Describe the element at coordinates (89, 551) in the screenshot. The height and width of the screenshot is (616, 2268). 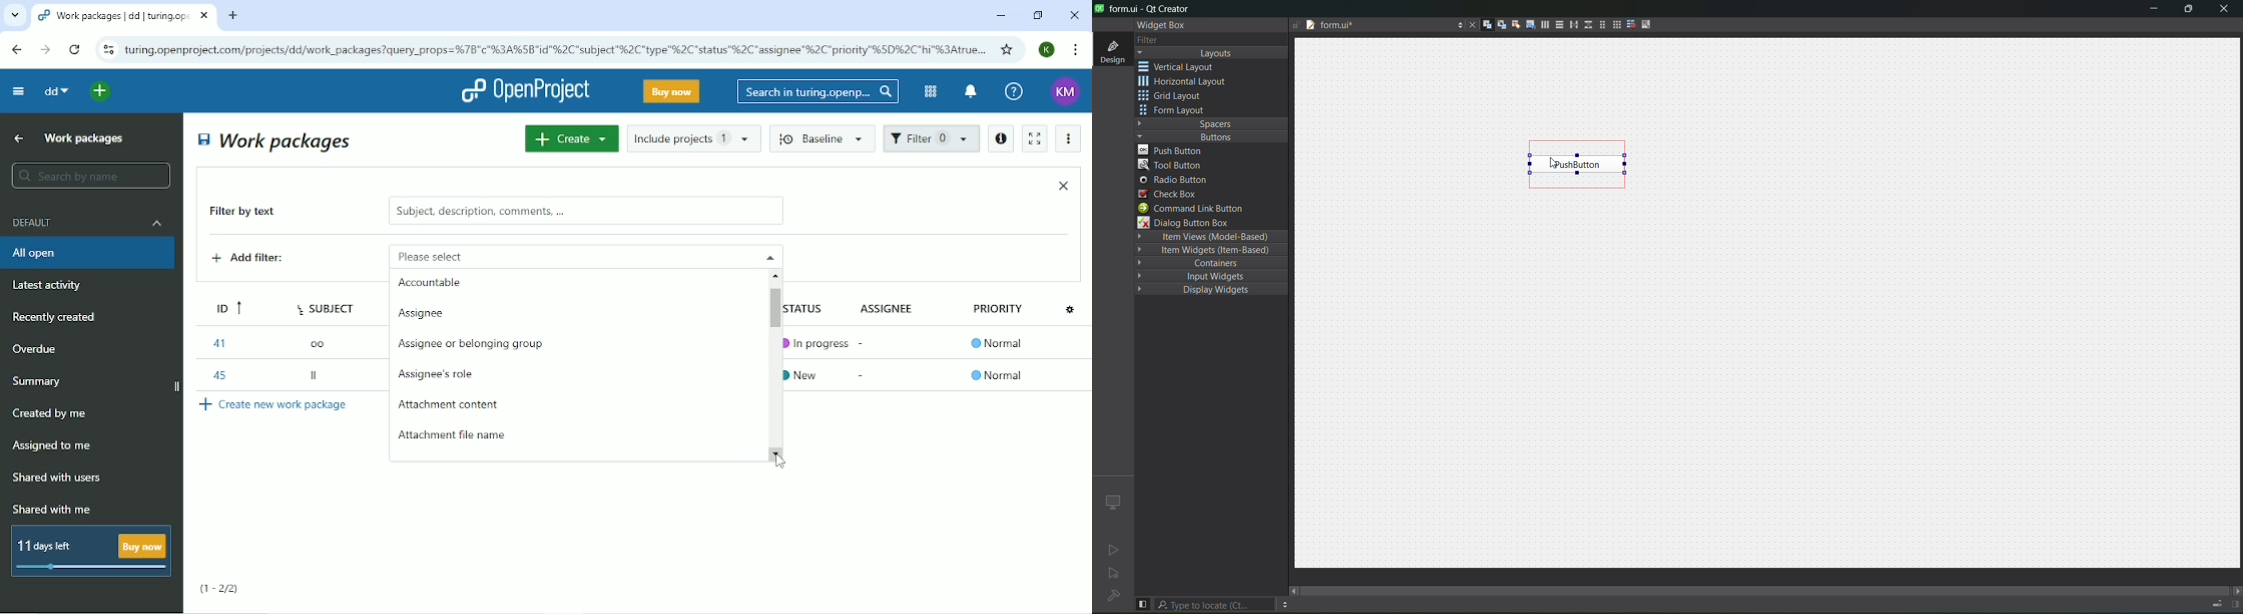
I see `11 days left buy now` at that location.